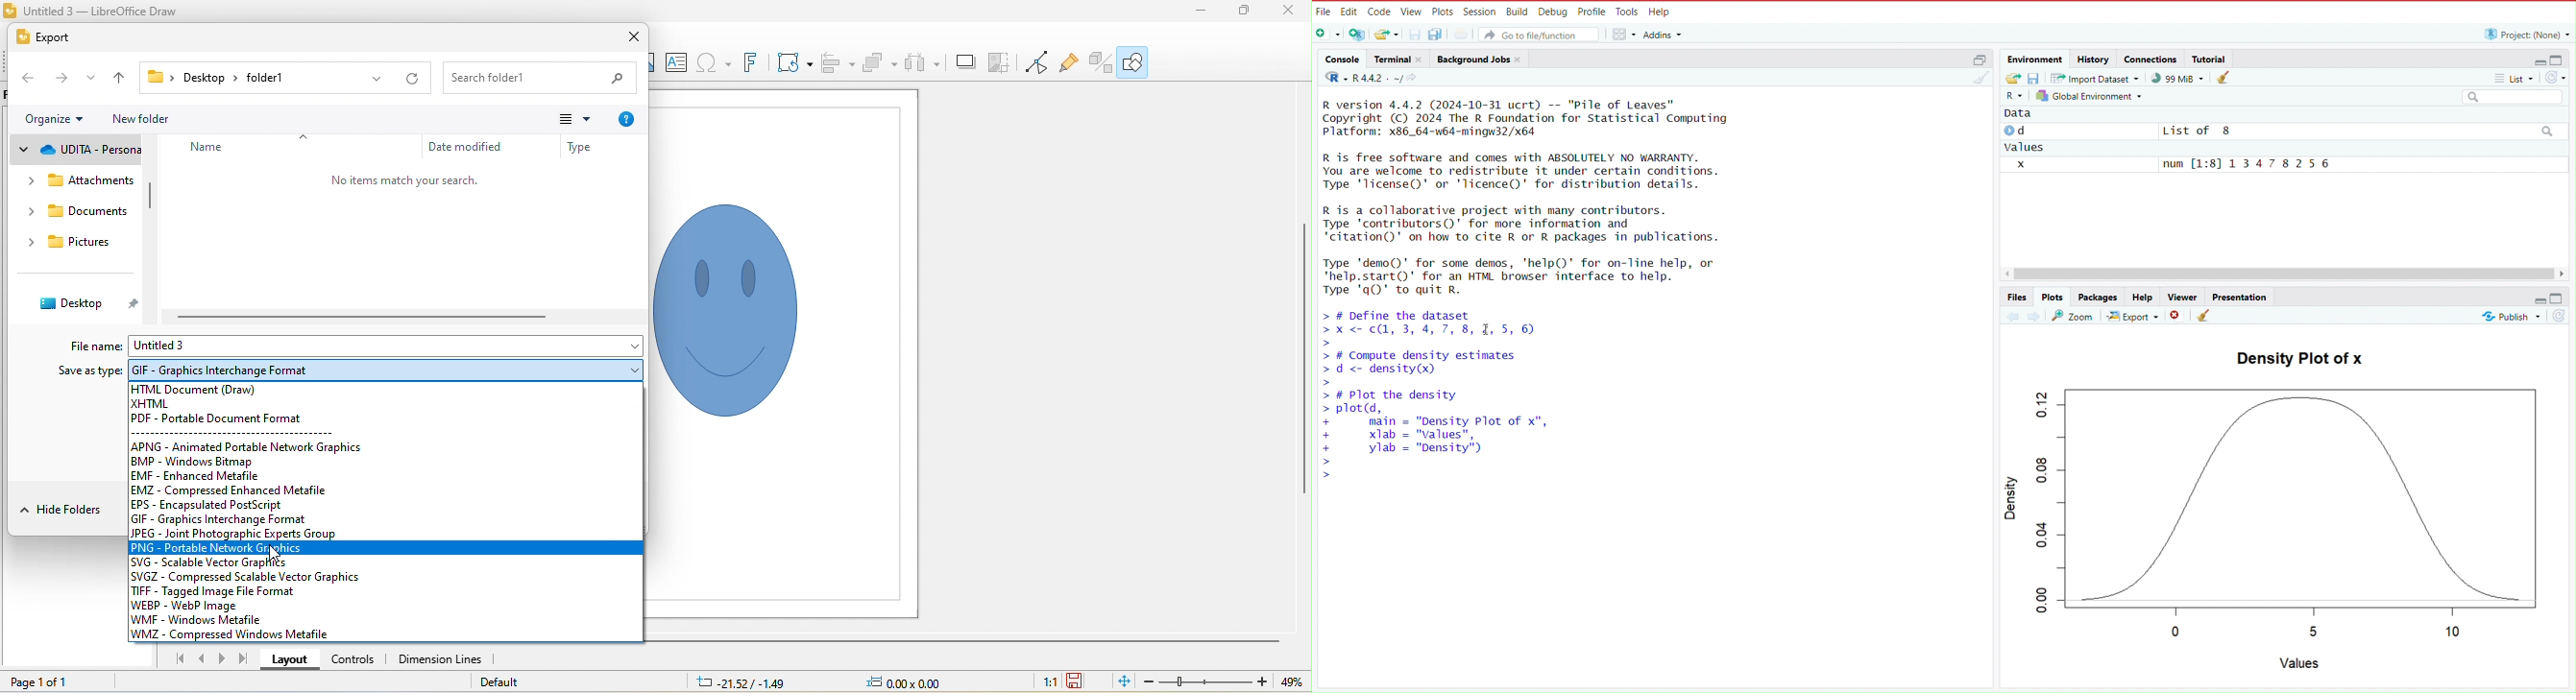 The image size is (2576, 700). I want to click on history, so click(2093, 59).